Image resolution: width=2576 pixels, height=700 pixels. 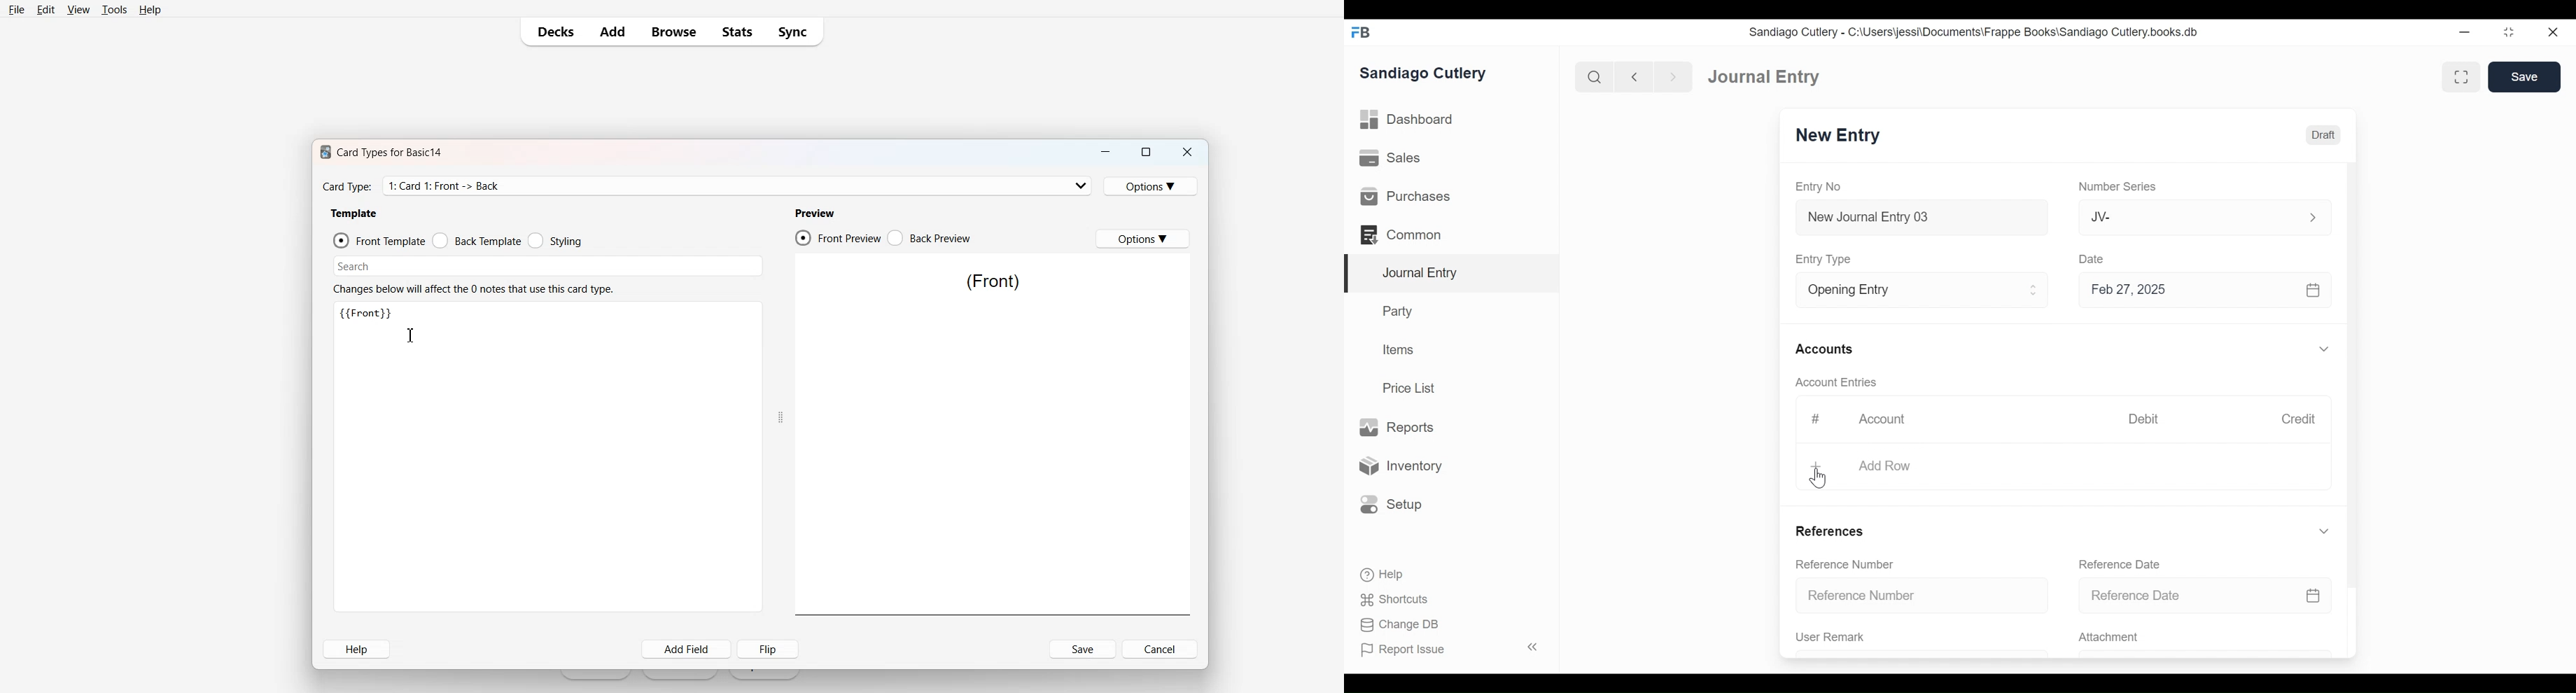 What do you see at coordinates (2215, 595) in the screenshot?
I see `Reference Date` at bounding box center [2215, 595].